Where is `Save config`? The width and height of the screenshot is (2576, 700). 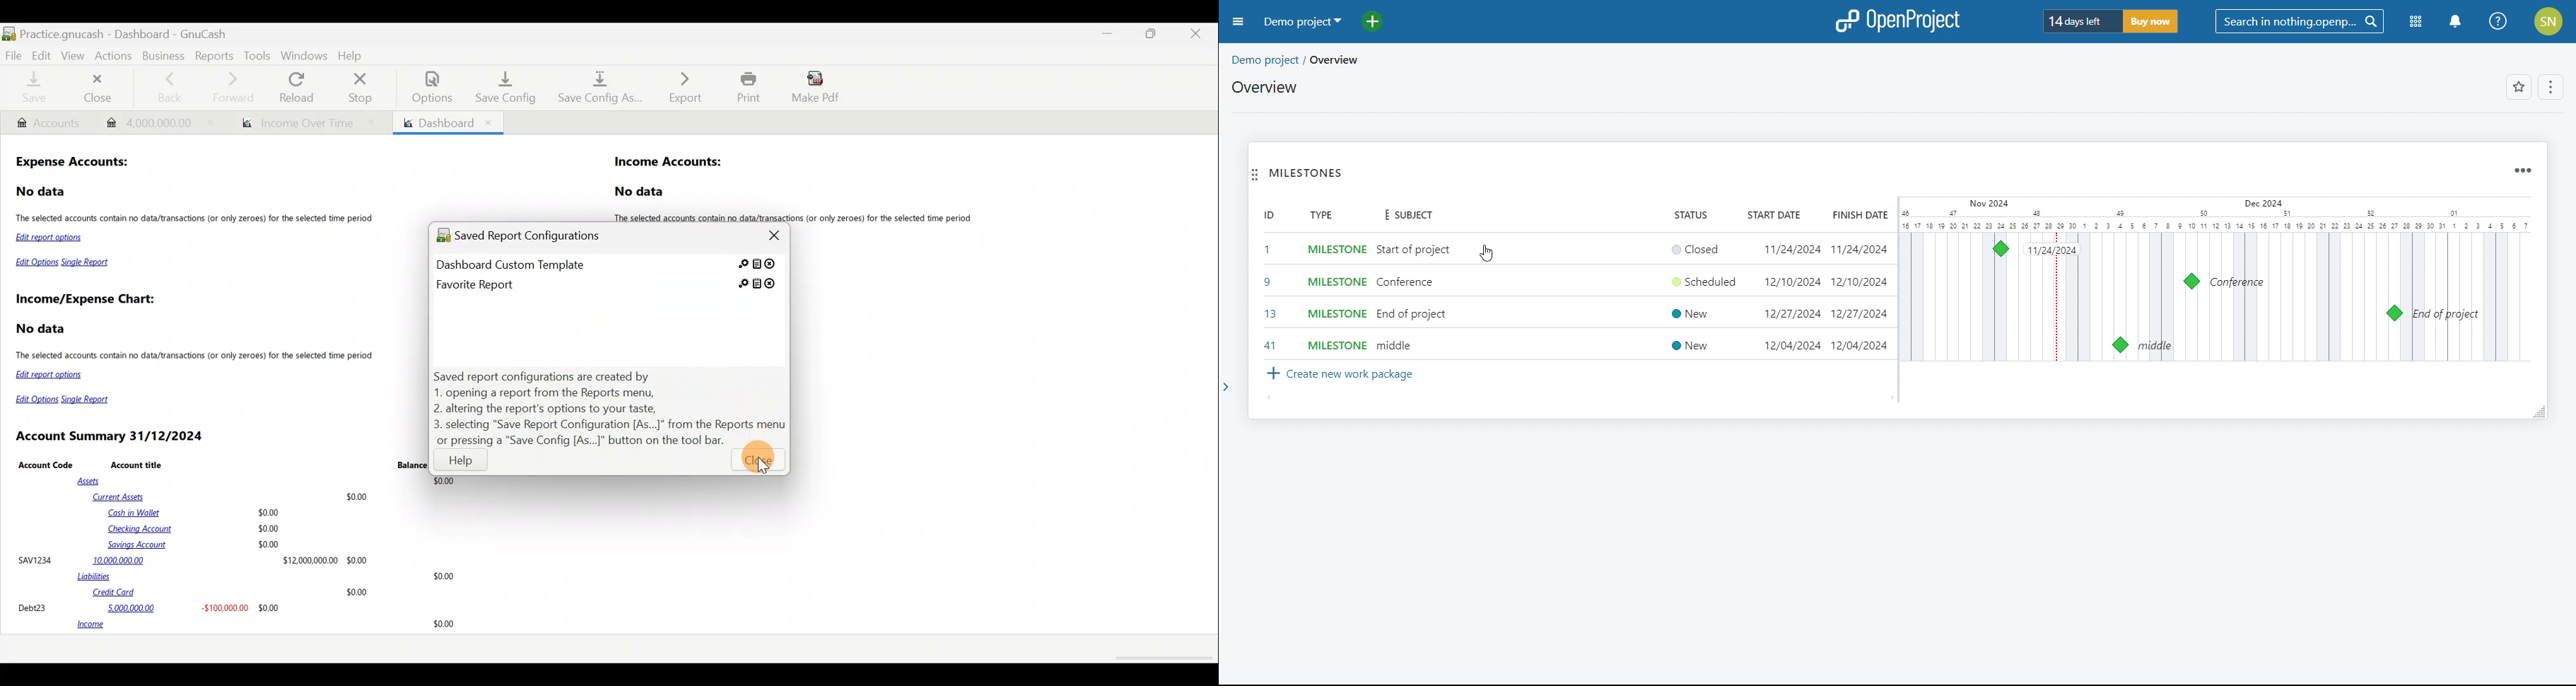
Save config is located at coordinates (500, 87).